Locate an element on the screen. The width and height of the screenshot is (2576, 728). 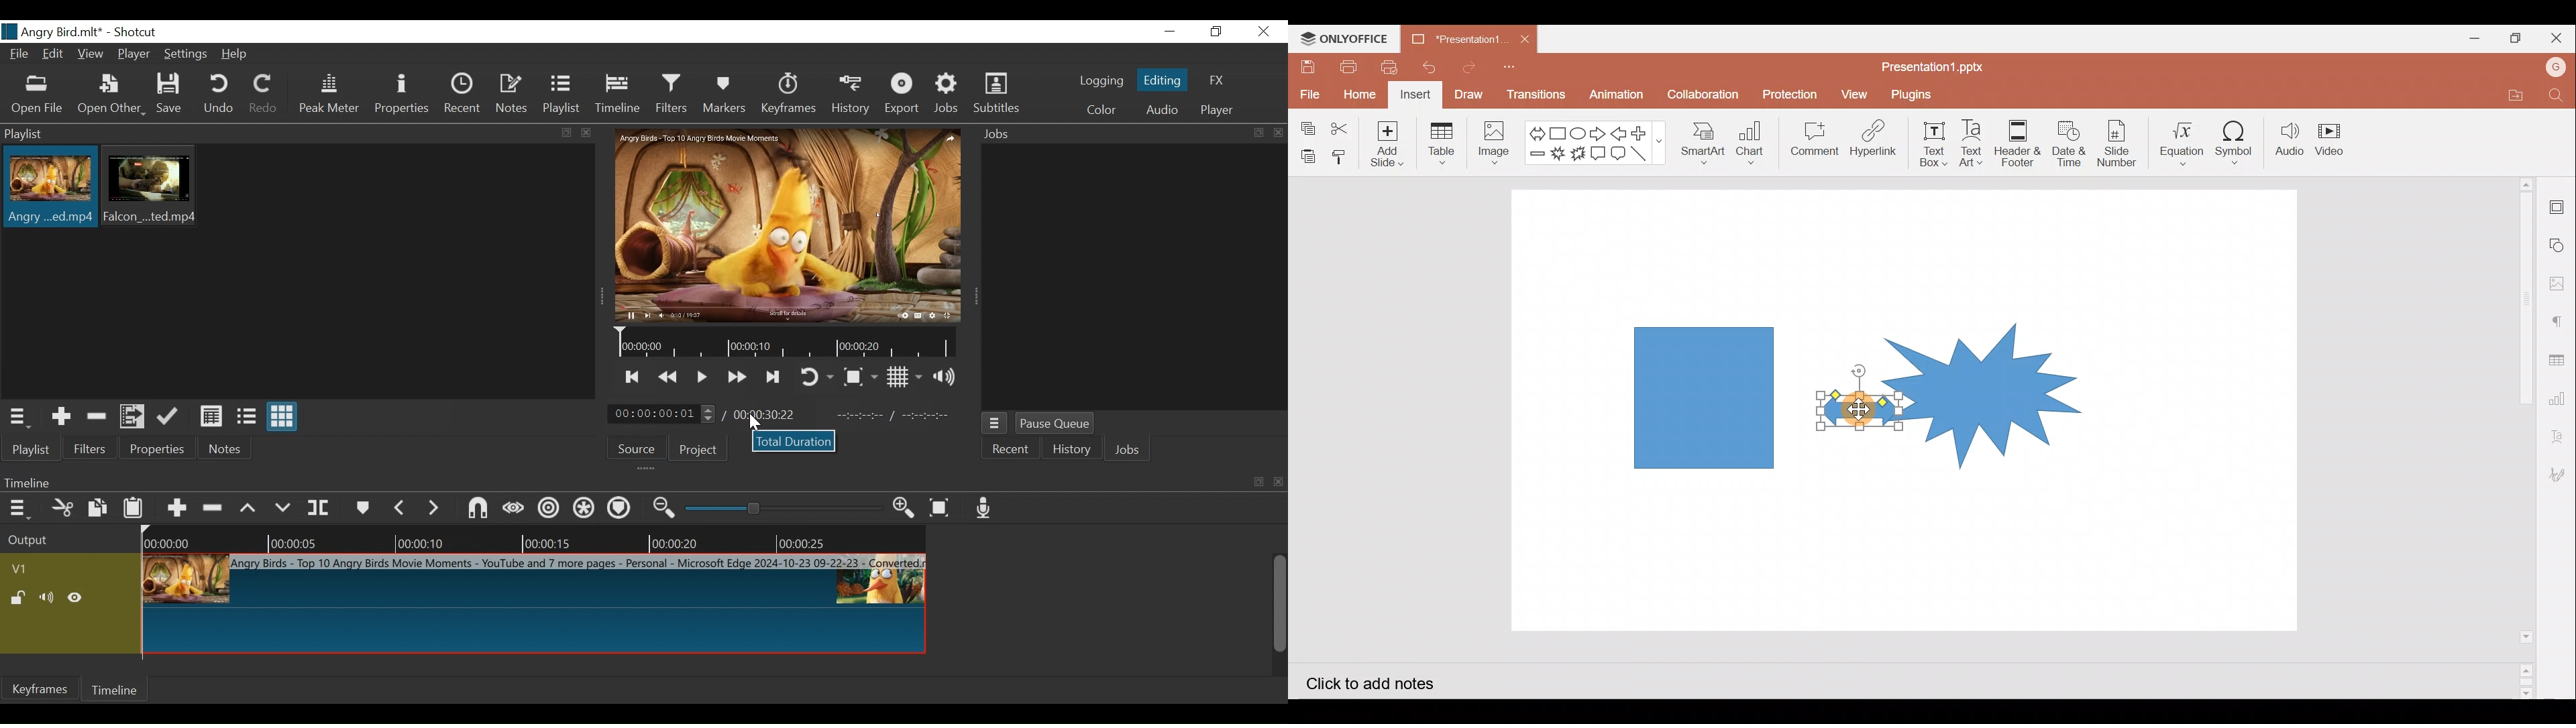
Animation is located at coordinates (1617, 95).